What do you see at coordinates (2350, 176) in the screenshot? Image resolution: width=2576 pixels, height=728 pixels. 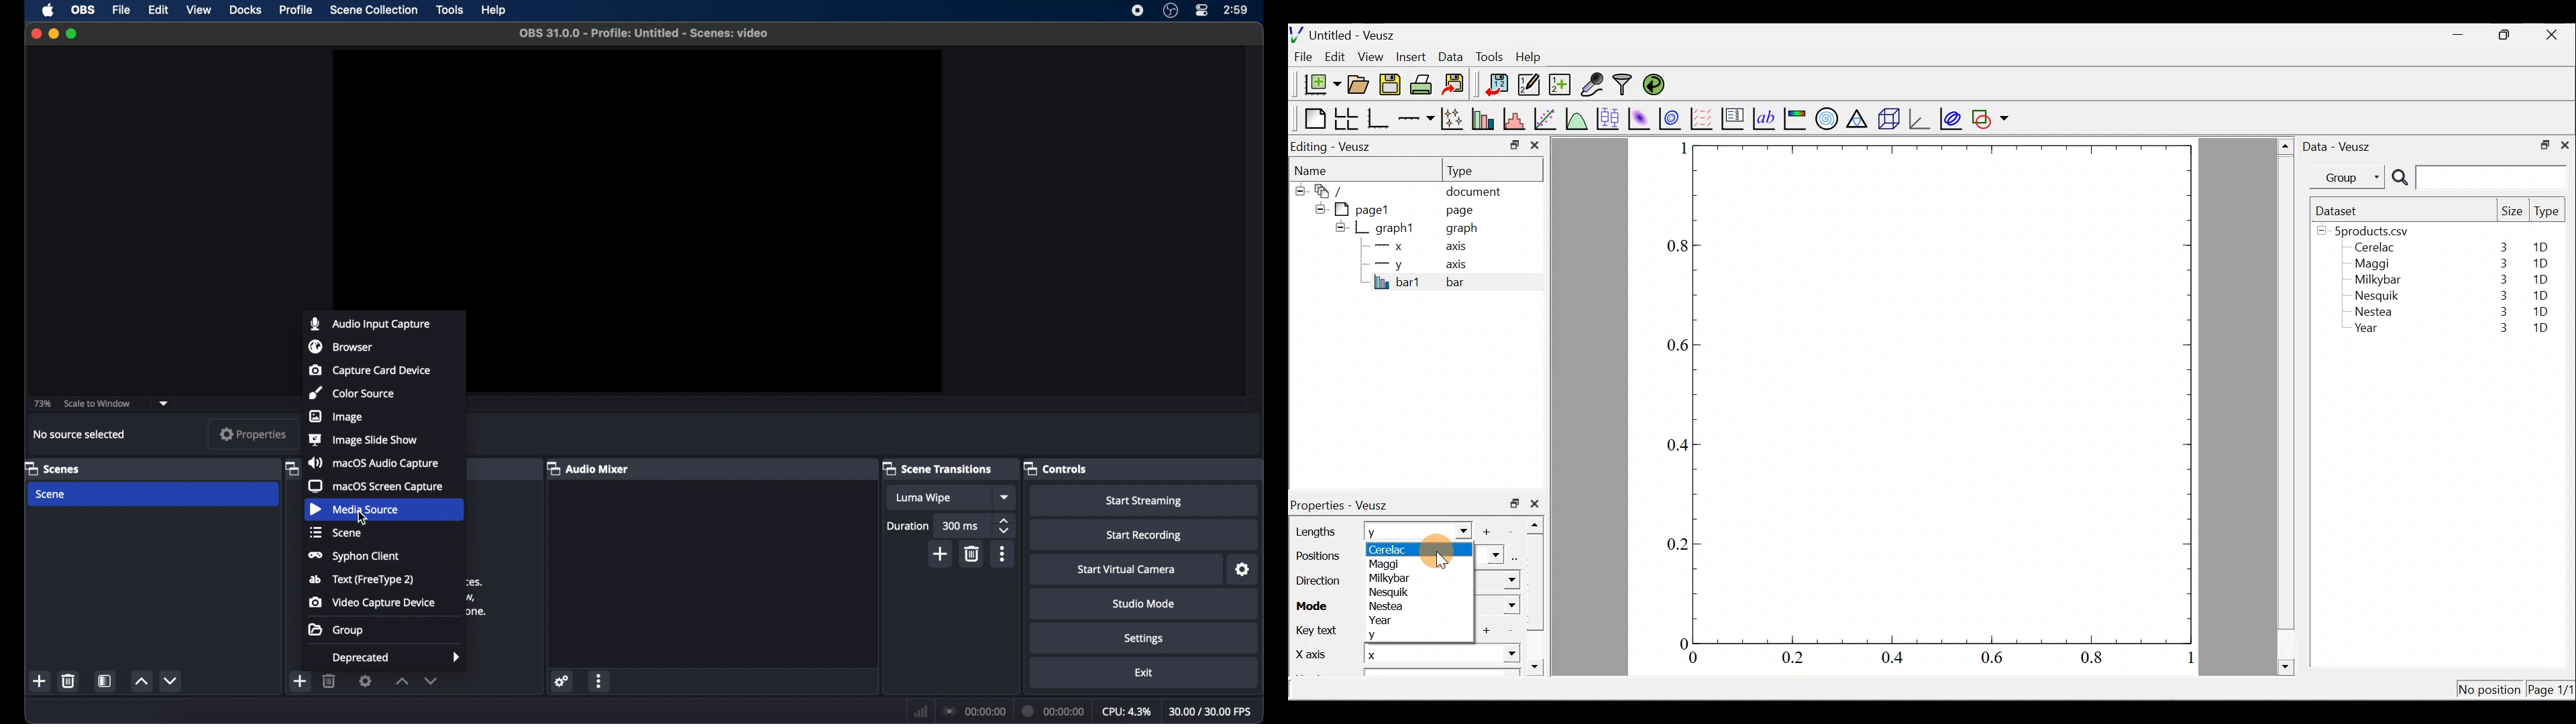 I see `Group` at bounding box center [2350, 176].